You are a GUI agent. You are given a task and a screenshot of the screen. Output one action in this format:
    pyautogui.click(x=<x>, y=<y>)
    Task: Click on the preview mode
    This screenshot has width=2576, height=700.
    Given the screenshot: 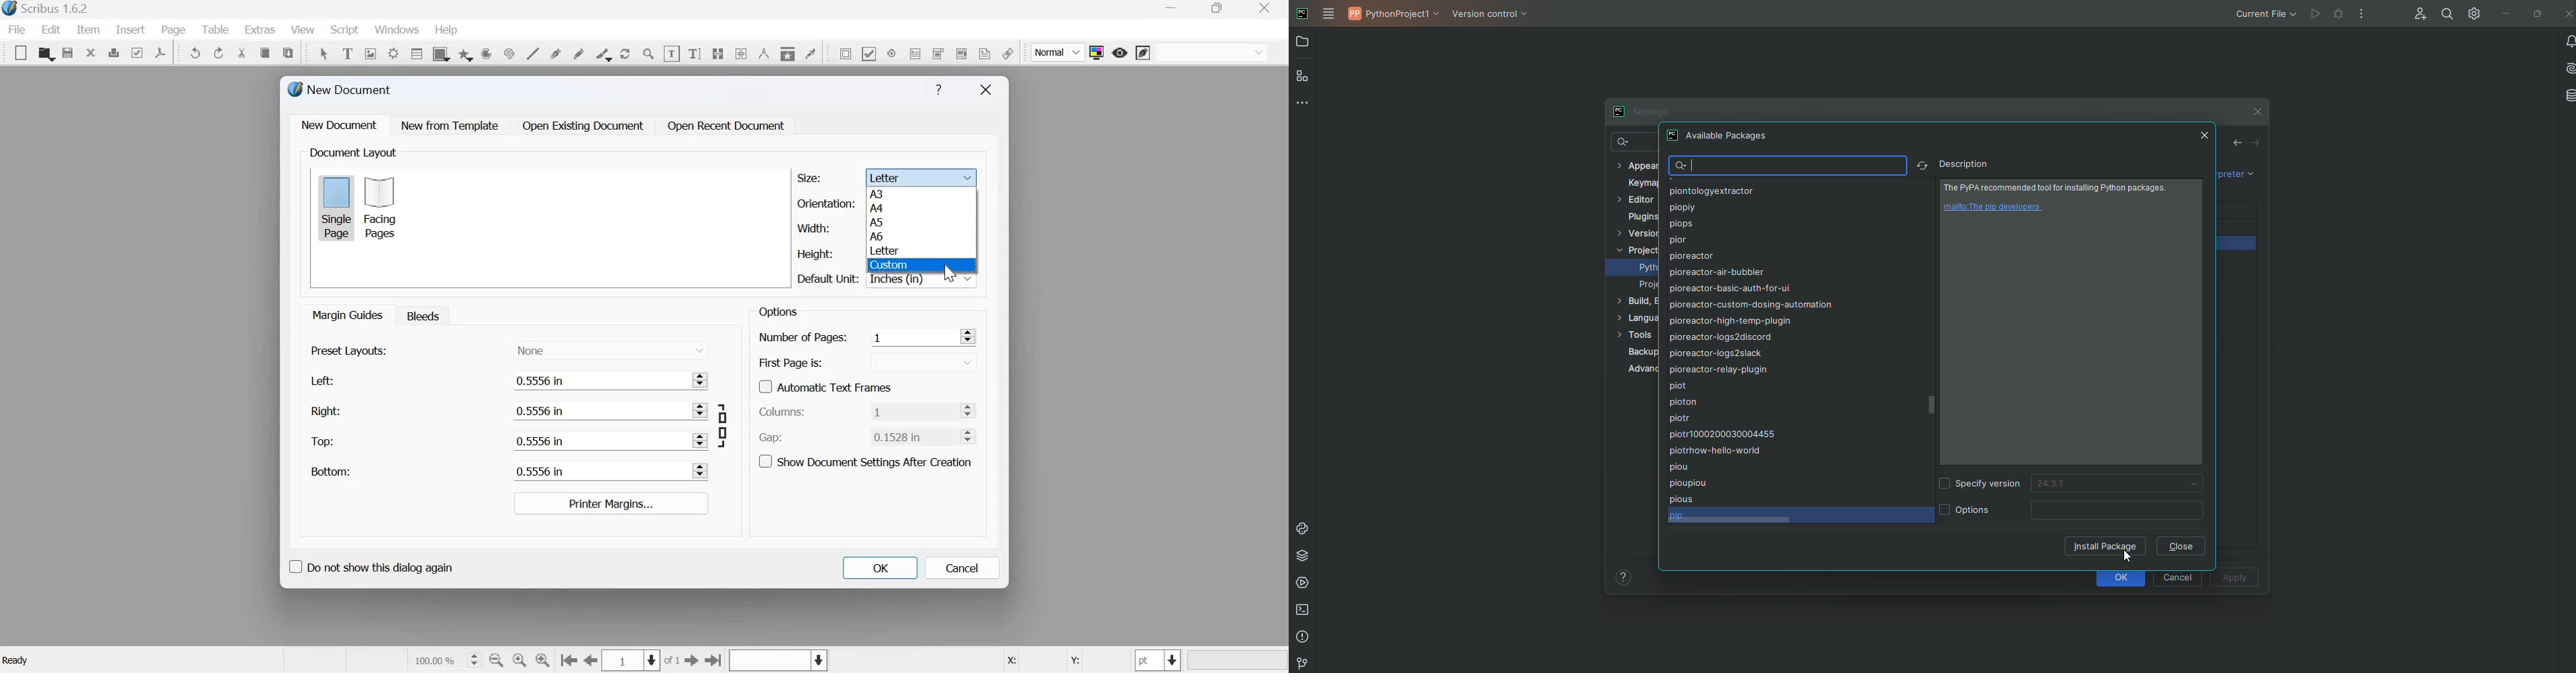 What is the action you would take?
    pyautogui.click(x=1120, y=52)
    